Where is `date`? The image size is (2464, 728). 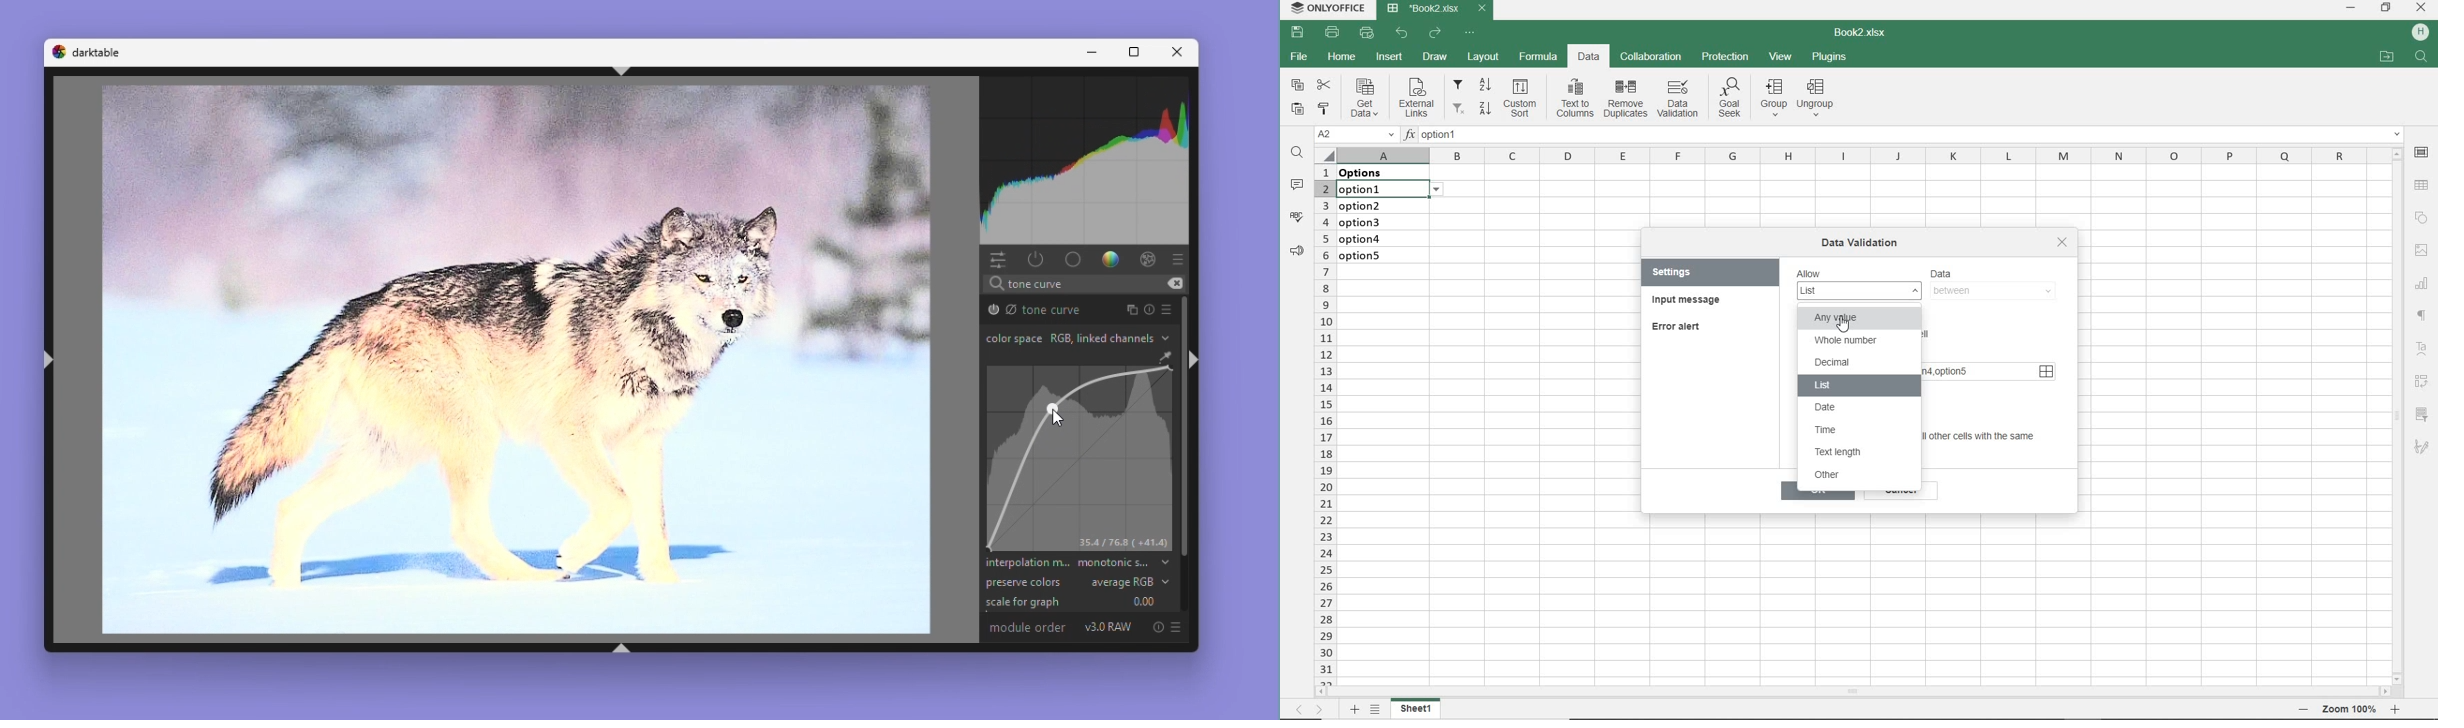
date is located at coordinates (1825, 408).